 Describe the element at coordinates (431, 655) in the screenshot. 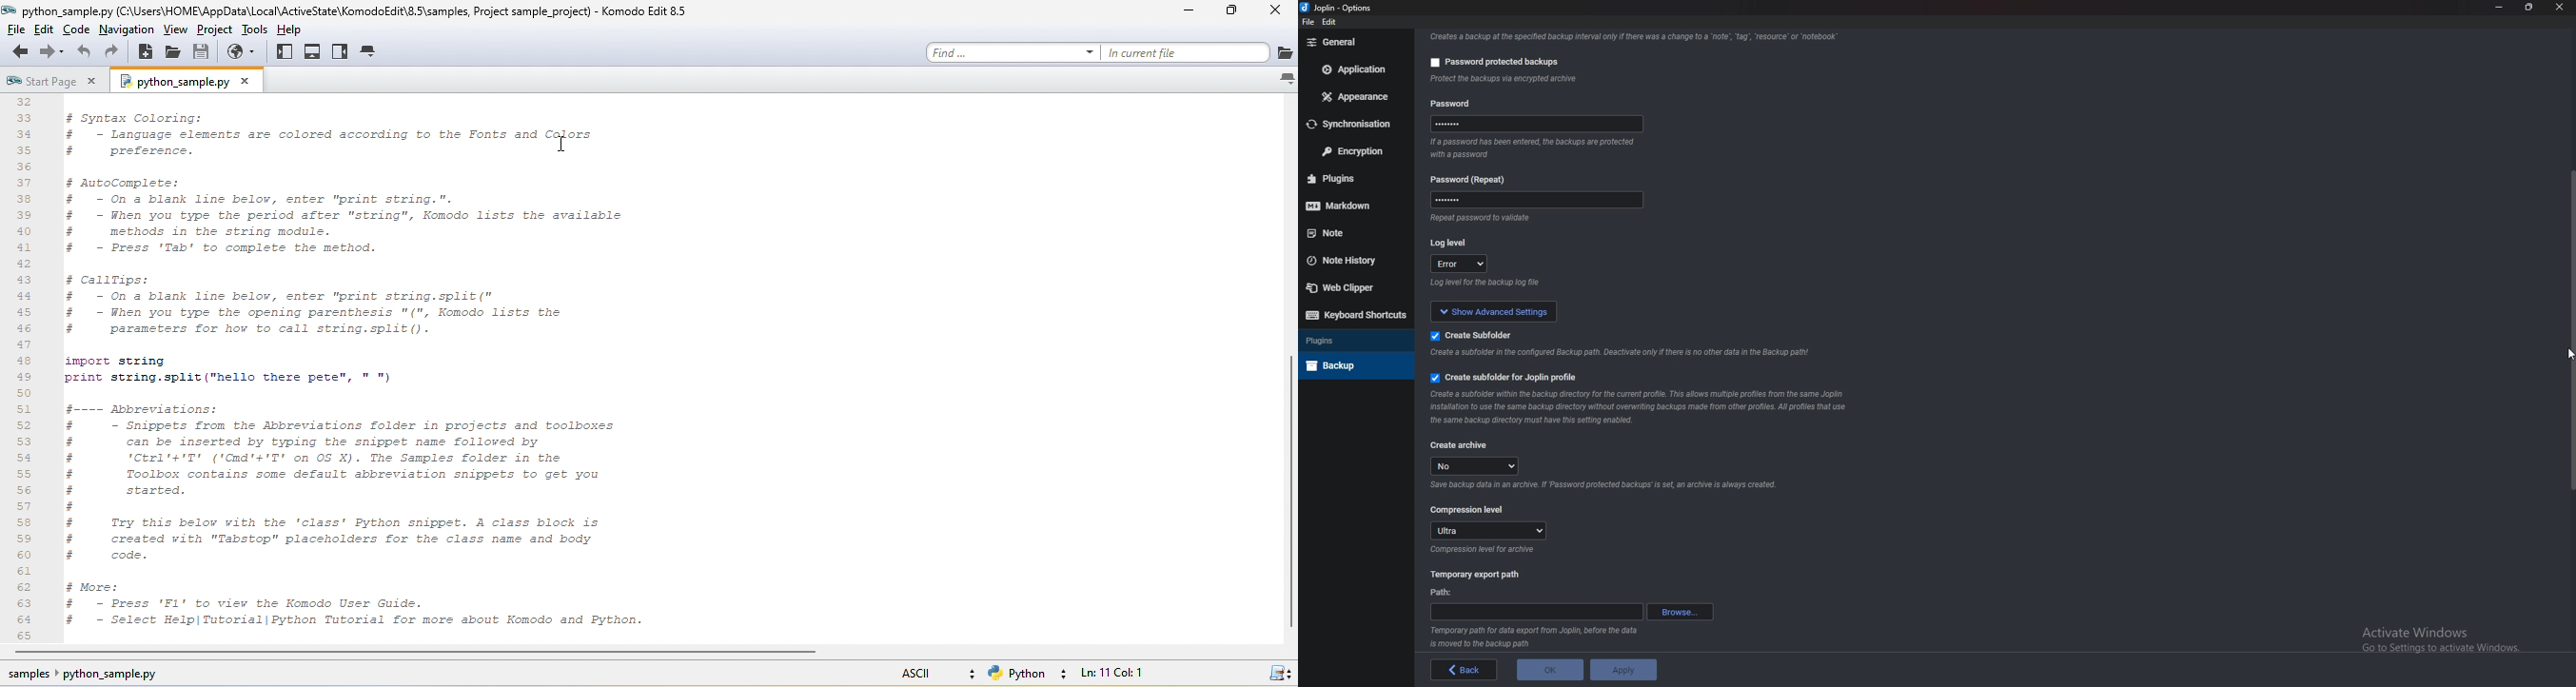

I see `horizontal scroll bar` at that location.